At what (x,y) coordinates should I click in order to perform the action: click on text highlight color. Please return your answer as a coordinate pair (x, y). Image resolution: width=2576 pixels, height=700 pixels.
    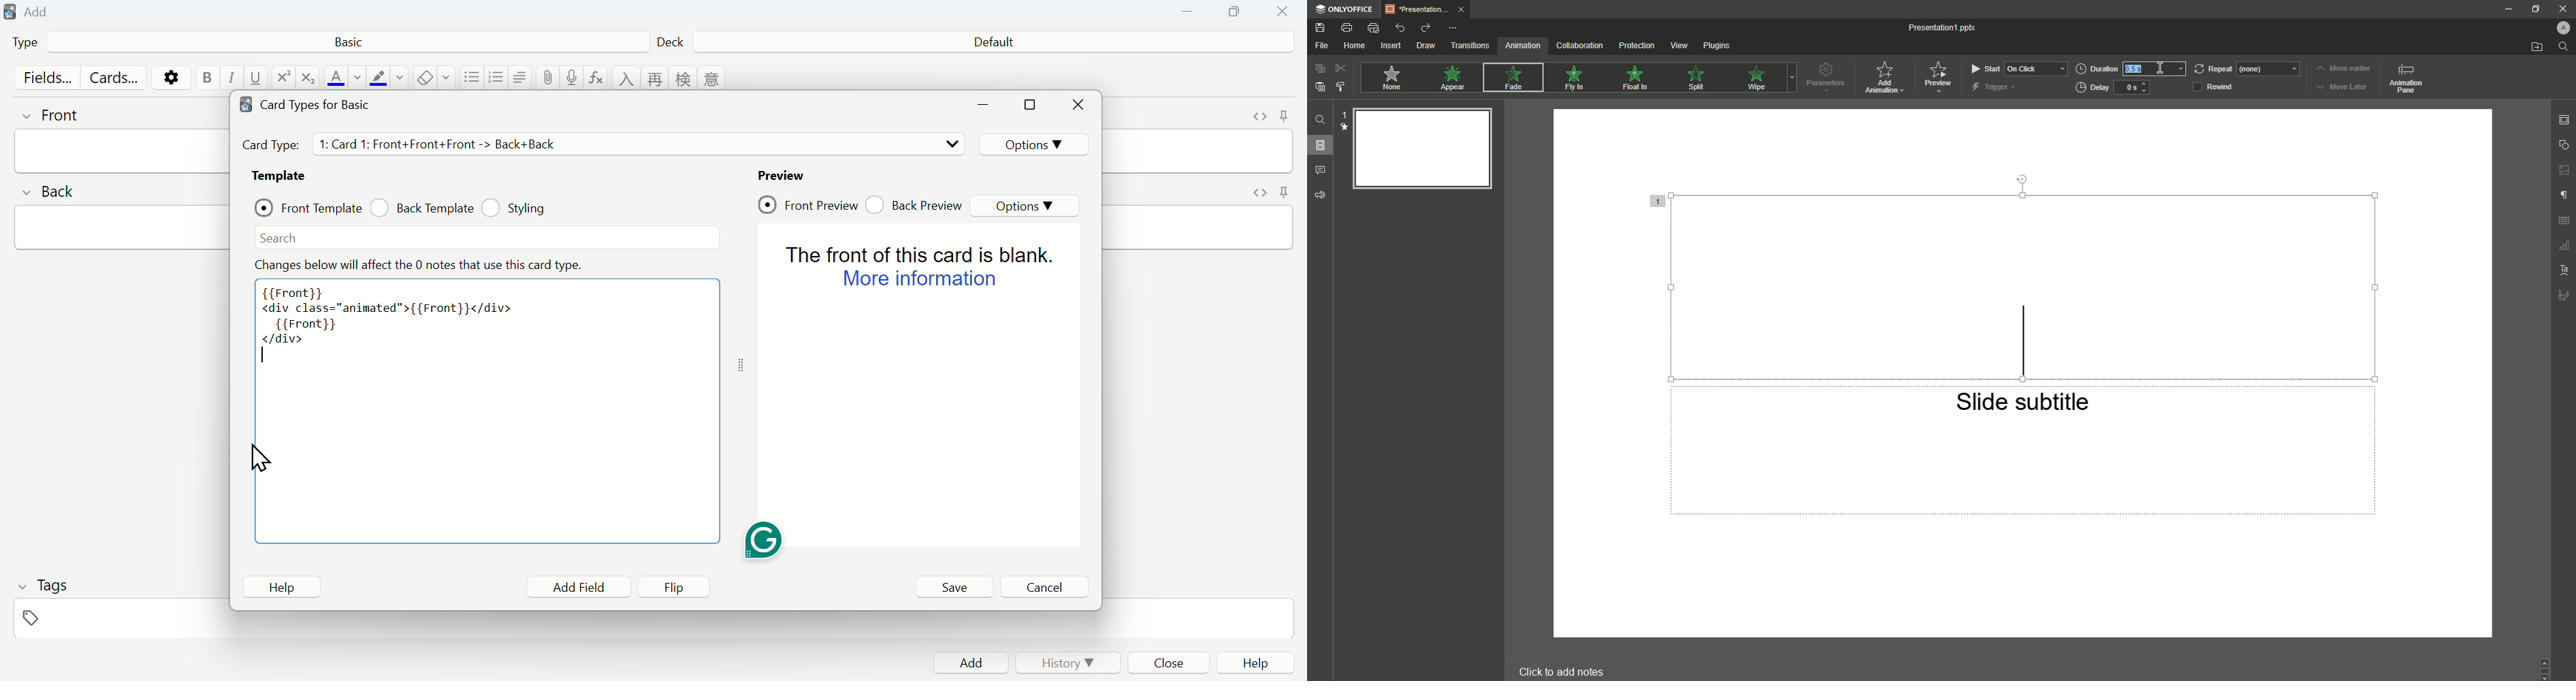
    Looking at the image, I should click on (379, 78).